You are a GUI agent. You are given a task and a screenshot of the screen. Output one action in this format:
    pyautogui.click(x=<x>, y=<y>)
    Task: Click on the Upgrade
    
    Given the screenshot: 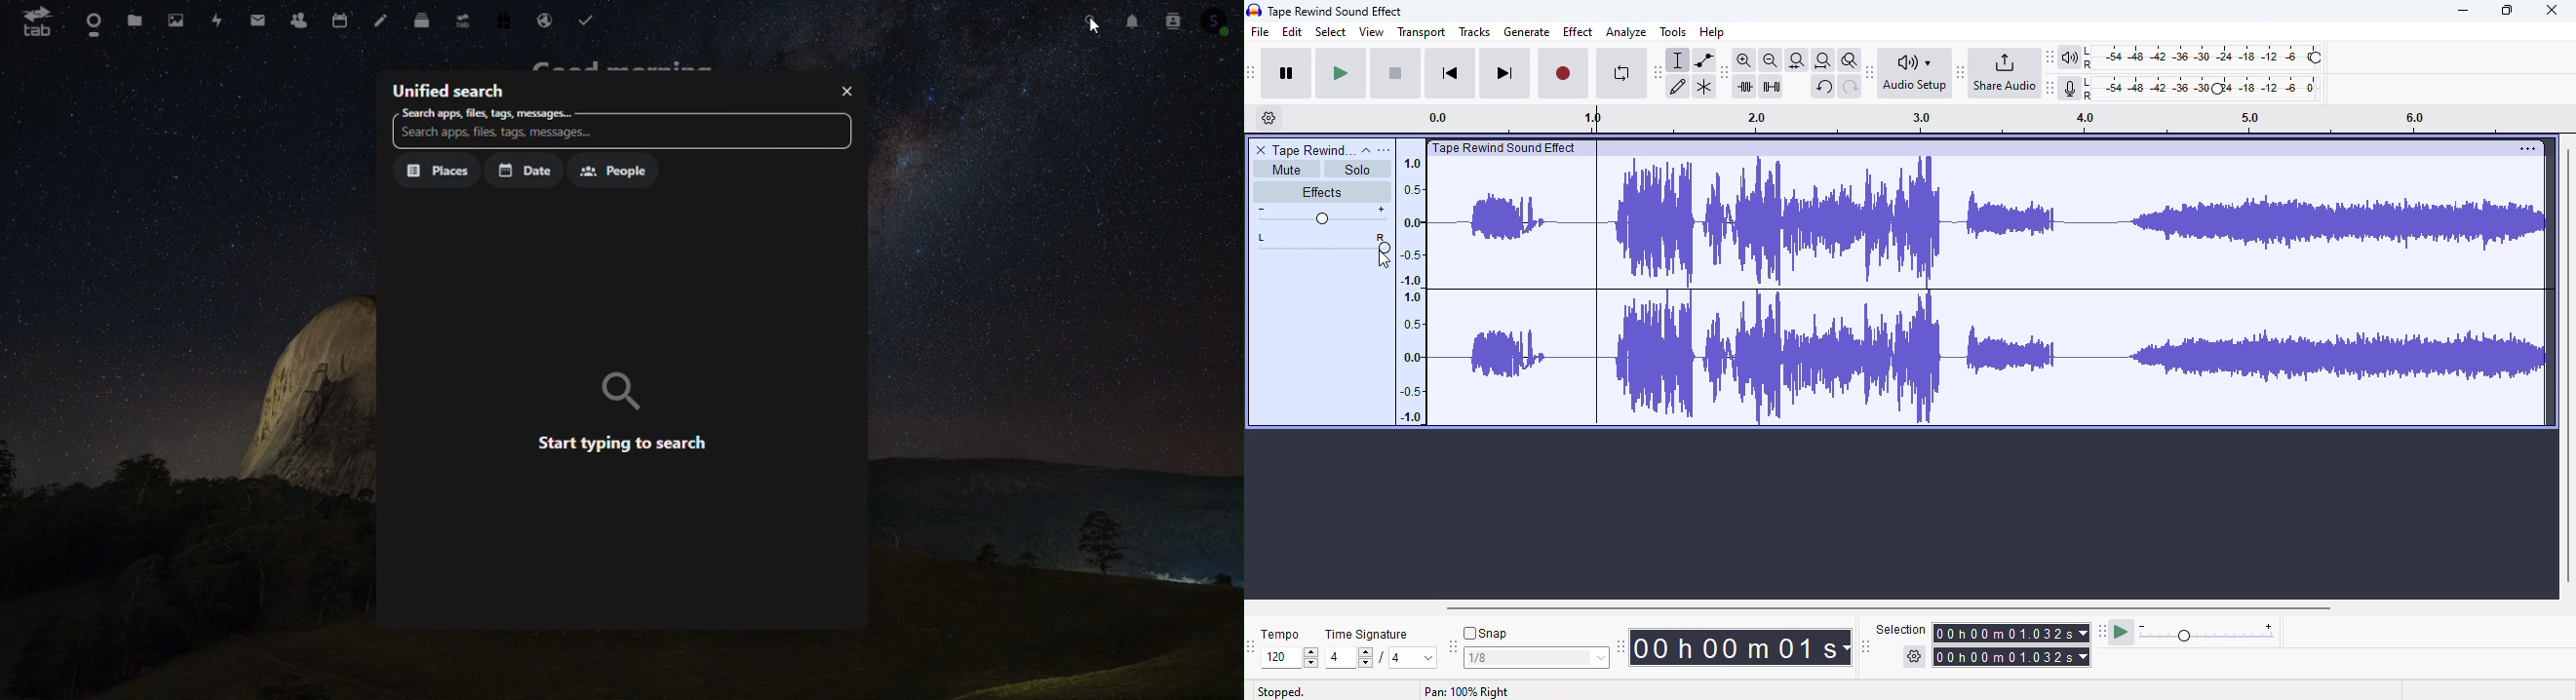 What is the action you would take?
    pyautogui.click(x=461, y=15)
    